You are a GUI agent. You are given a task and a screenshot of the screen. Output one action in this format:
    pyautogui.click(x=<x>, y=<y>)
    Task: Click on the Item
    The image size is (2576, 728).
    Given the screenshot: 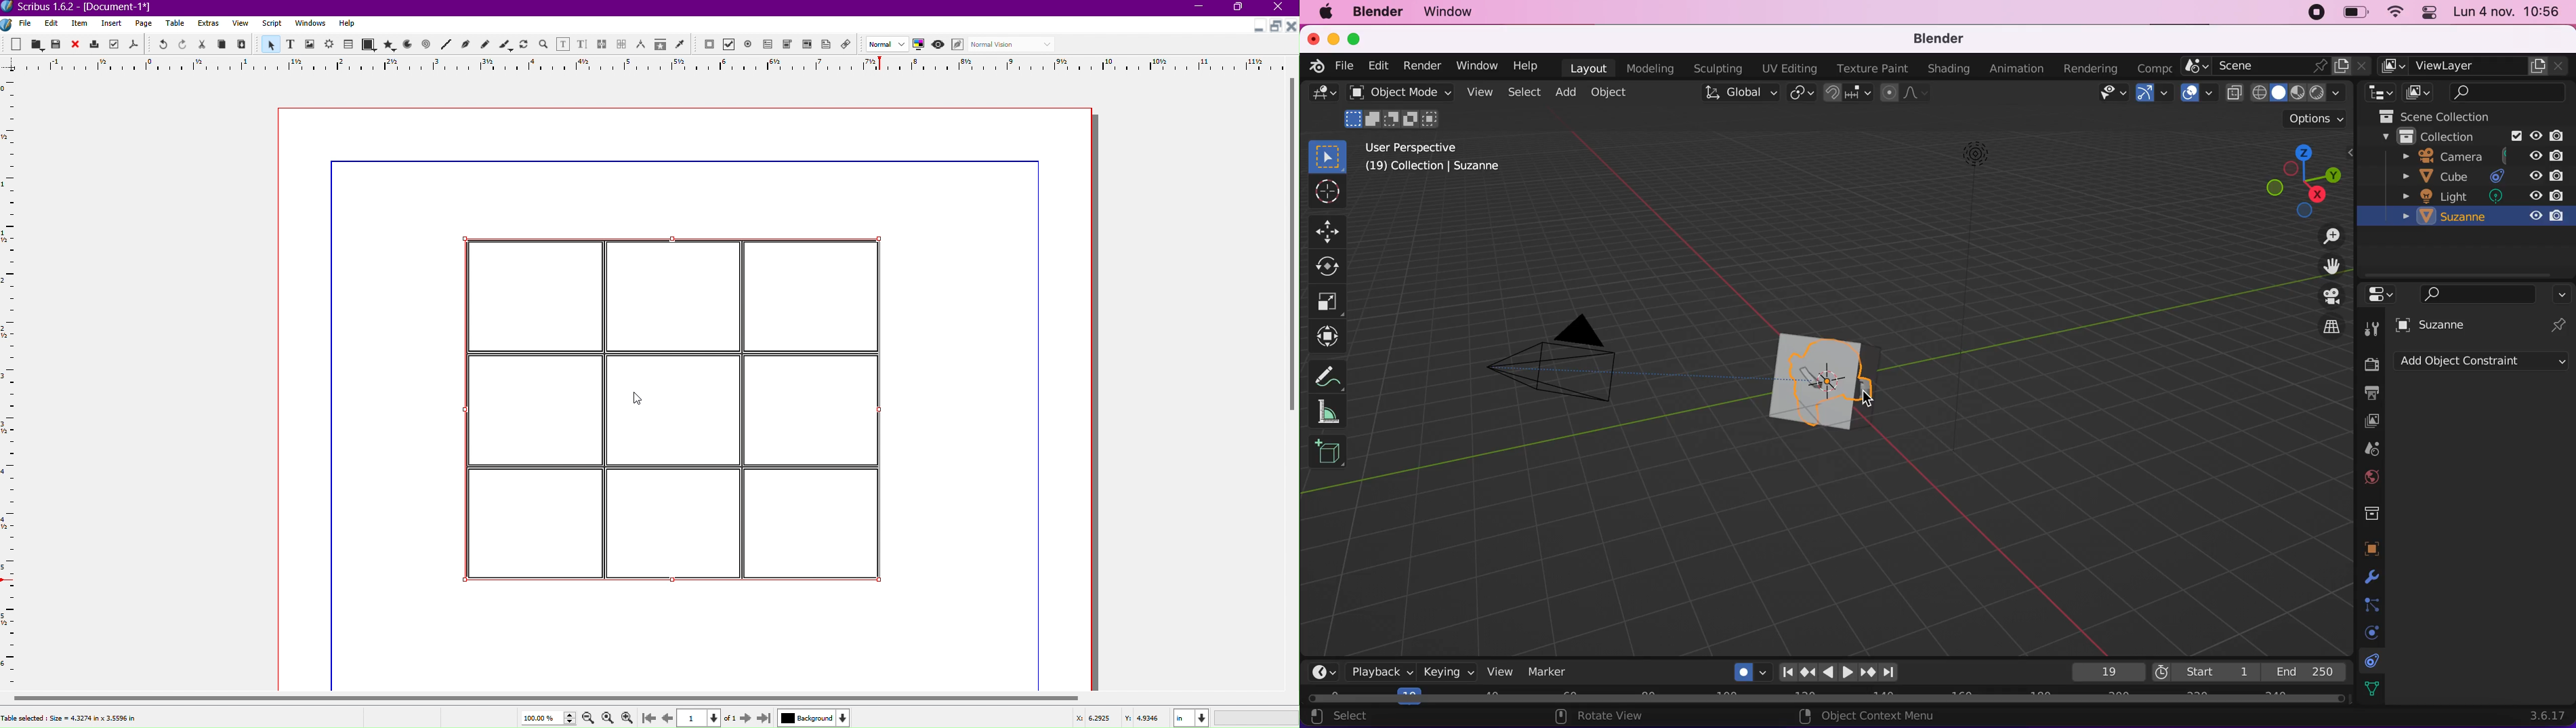 What is the action you would take?
    pyautogui.click(x=81, y=24)
    